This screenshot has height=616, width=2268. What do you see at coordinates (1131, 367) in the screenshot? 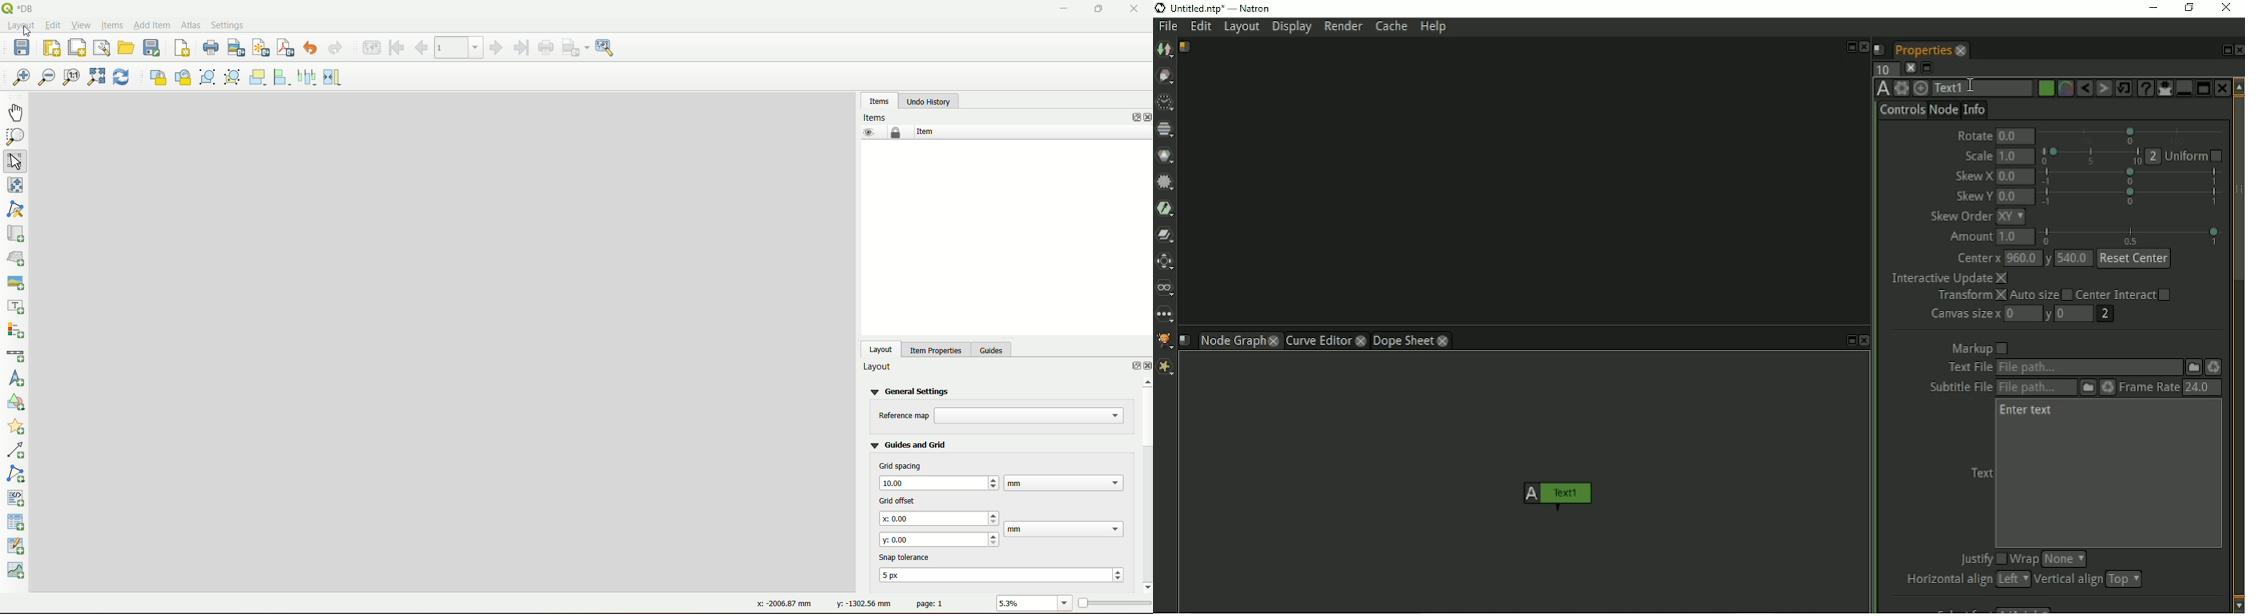
I see `options` at bounding box center [1131, 367].